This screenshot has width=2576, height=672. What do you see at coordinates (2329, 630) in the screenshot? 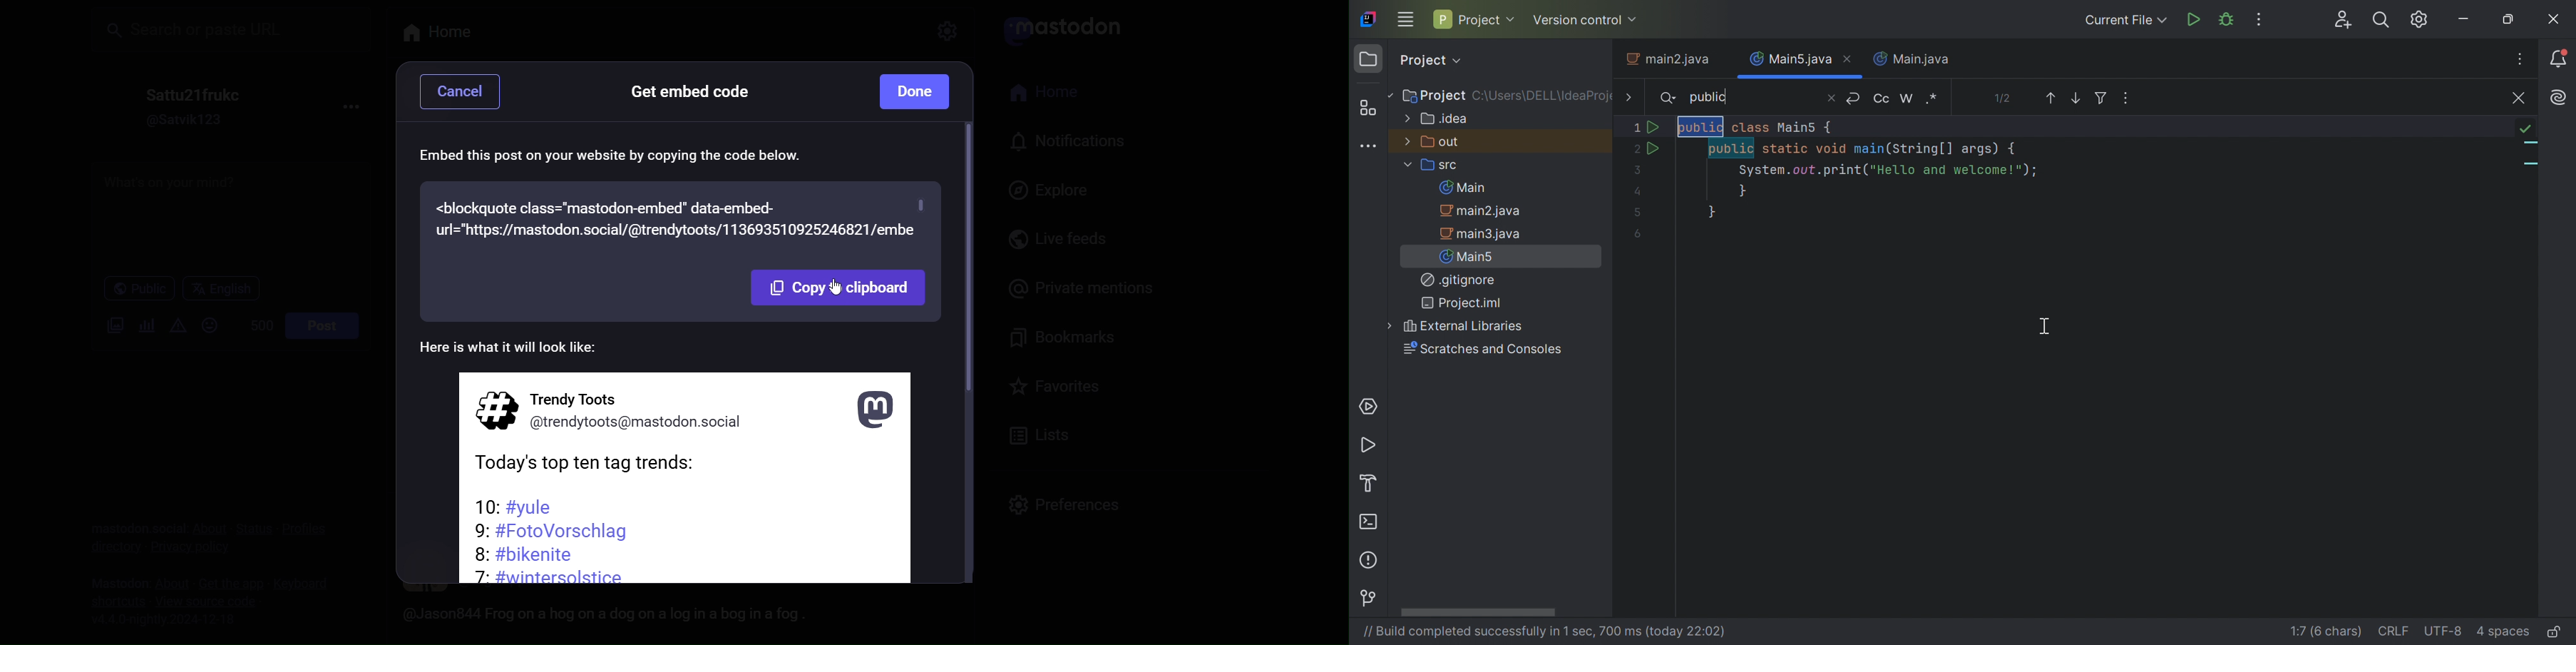
I see `go to line` at bounding box center [2329, 630].